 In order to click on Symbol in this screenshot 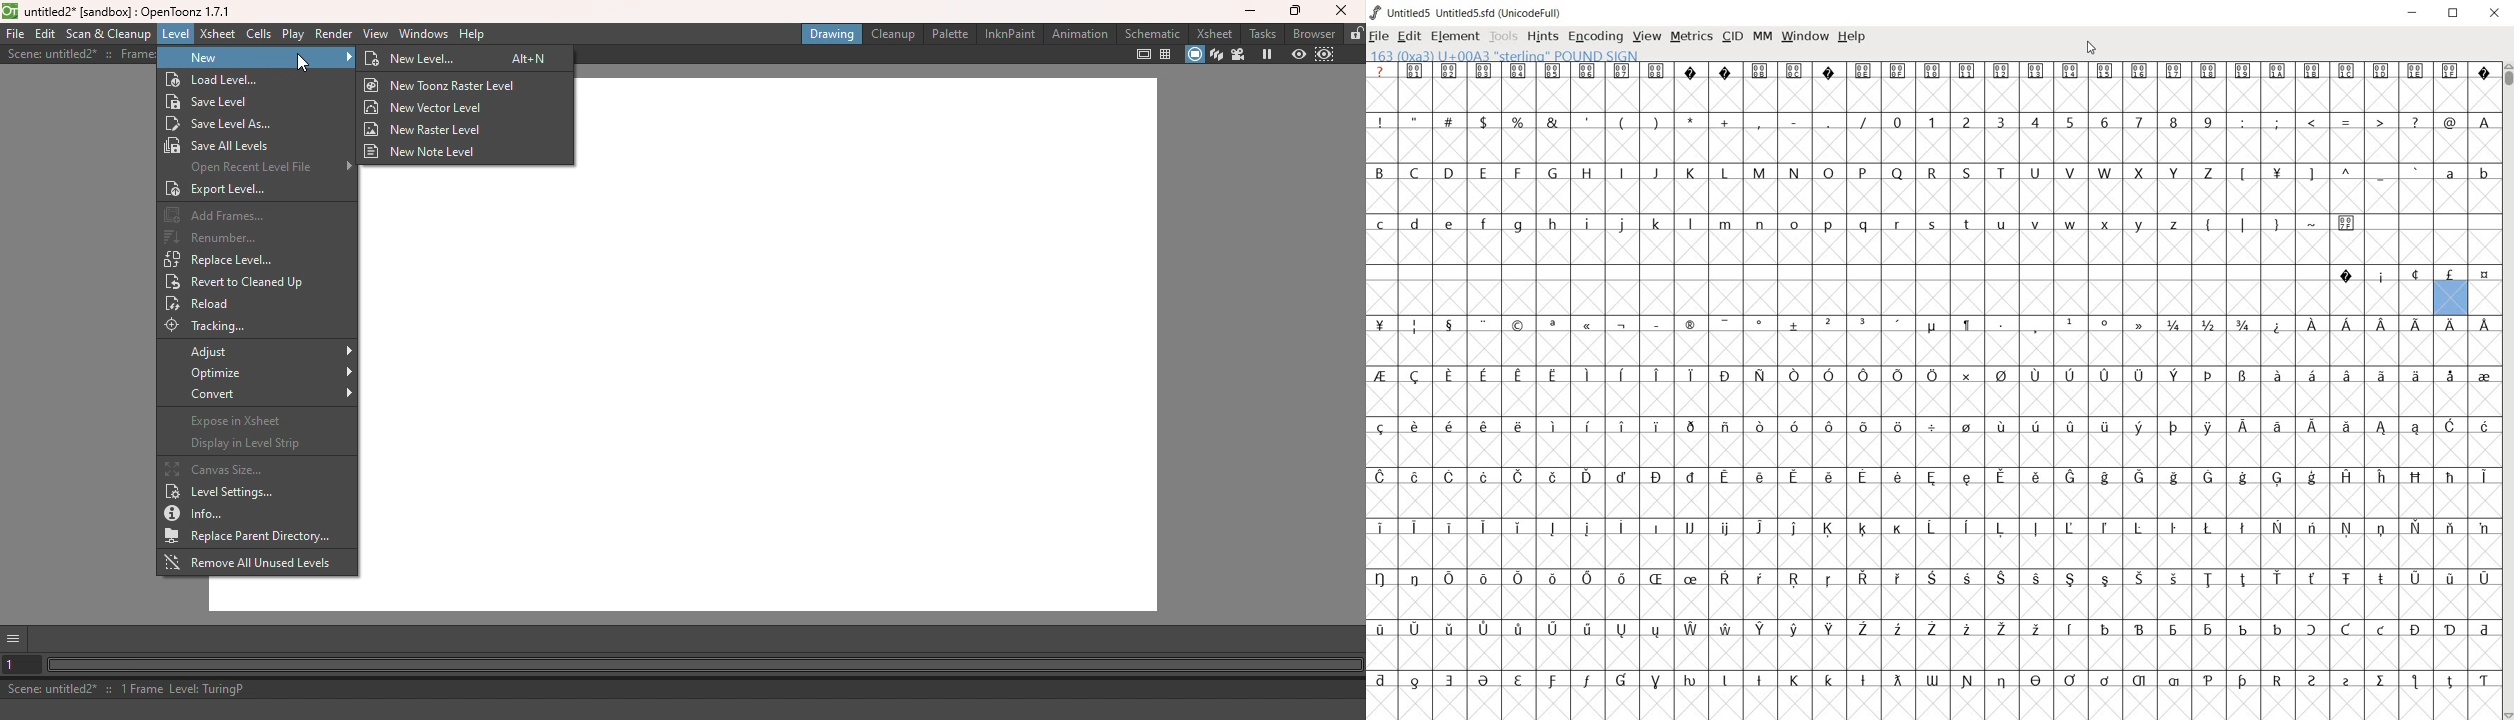, I will do `click(1450, 376)`.